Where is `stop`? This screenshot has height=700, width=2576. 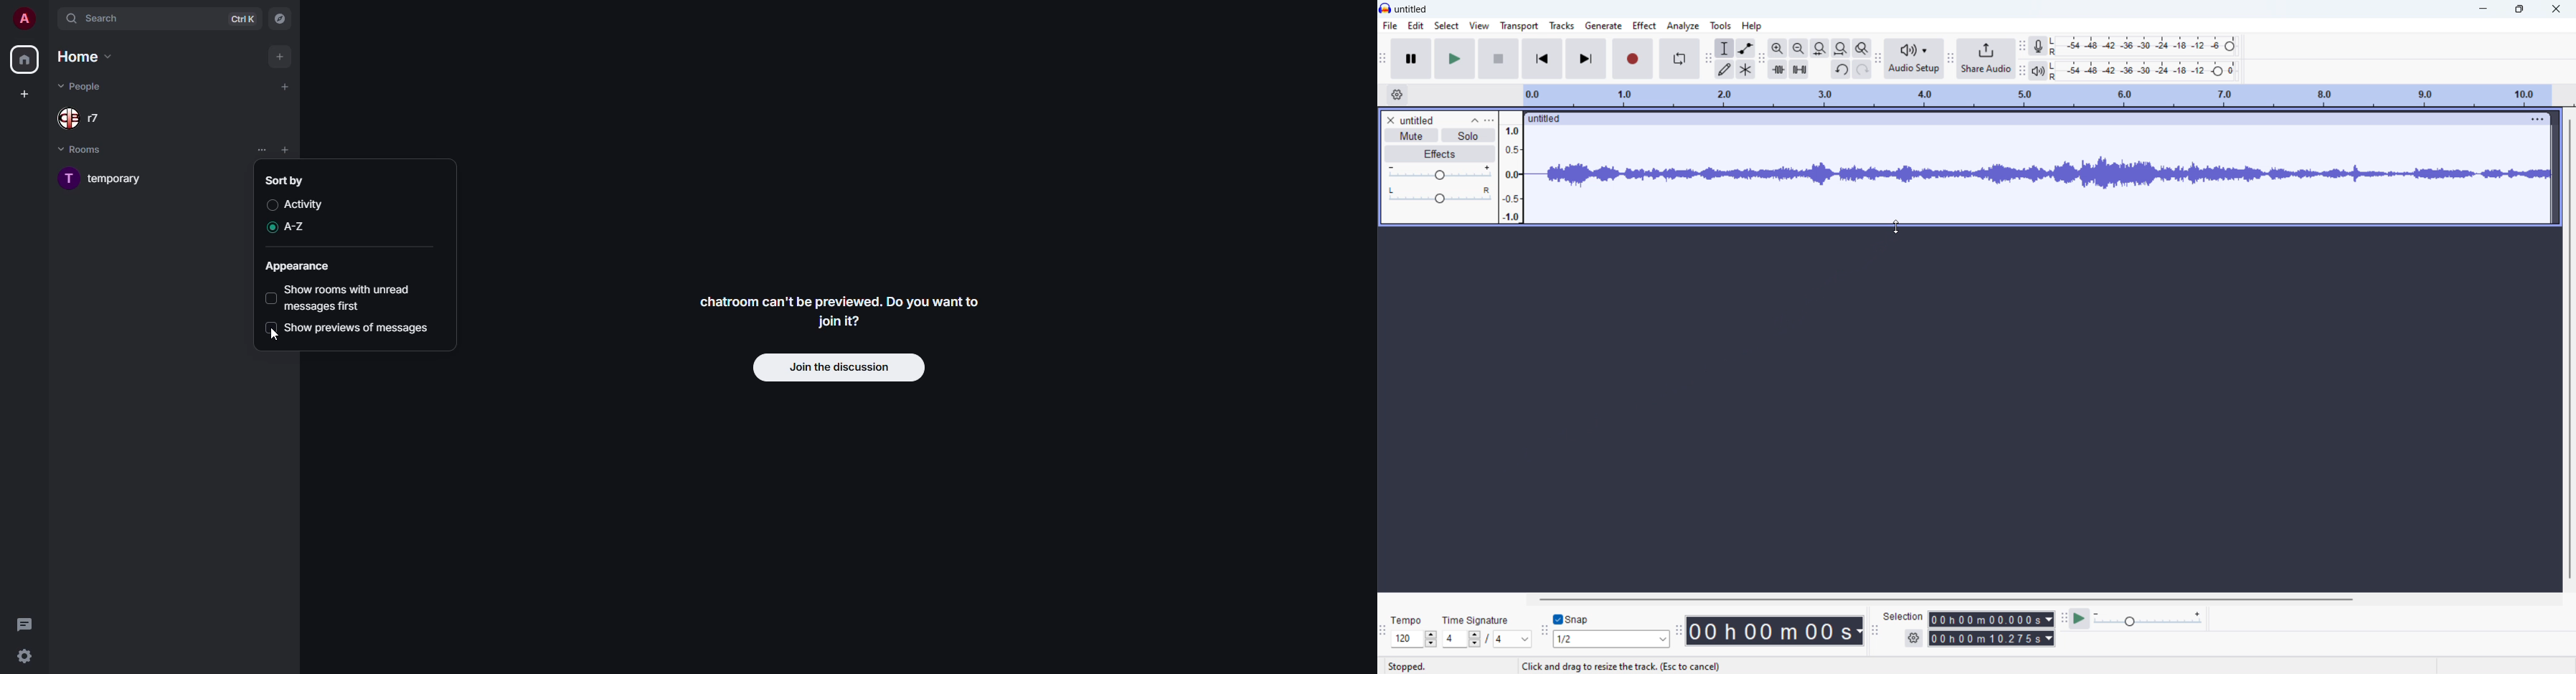
stop is located at coordinates (1499, 59).